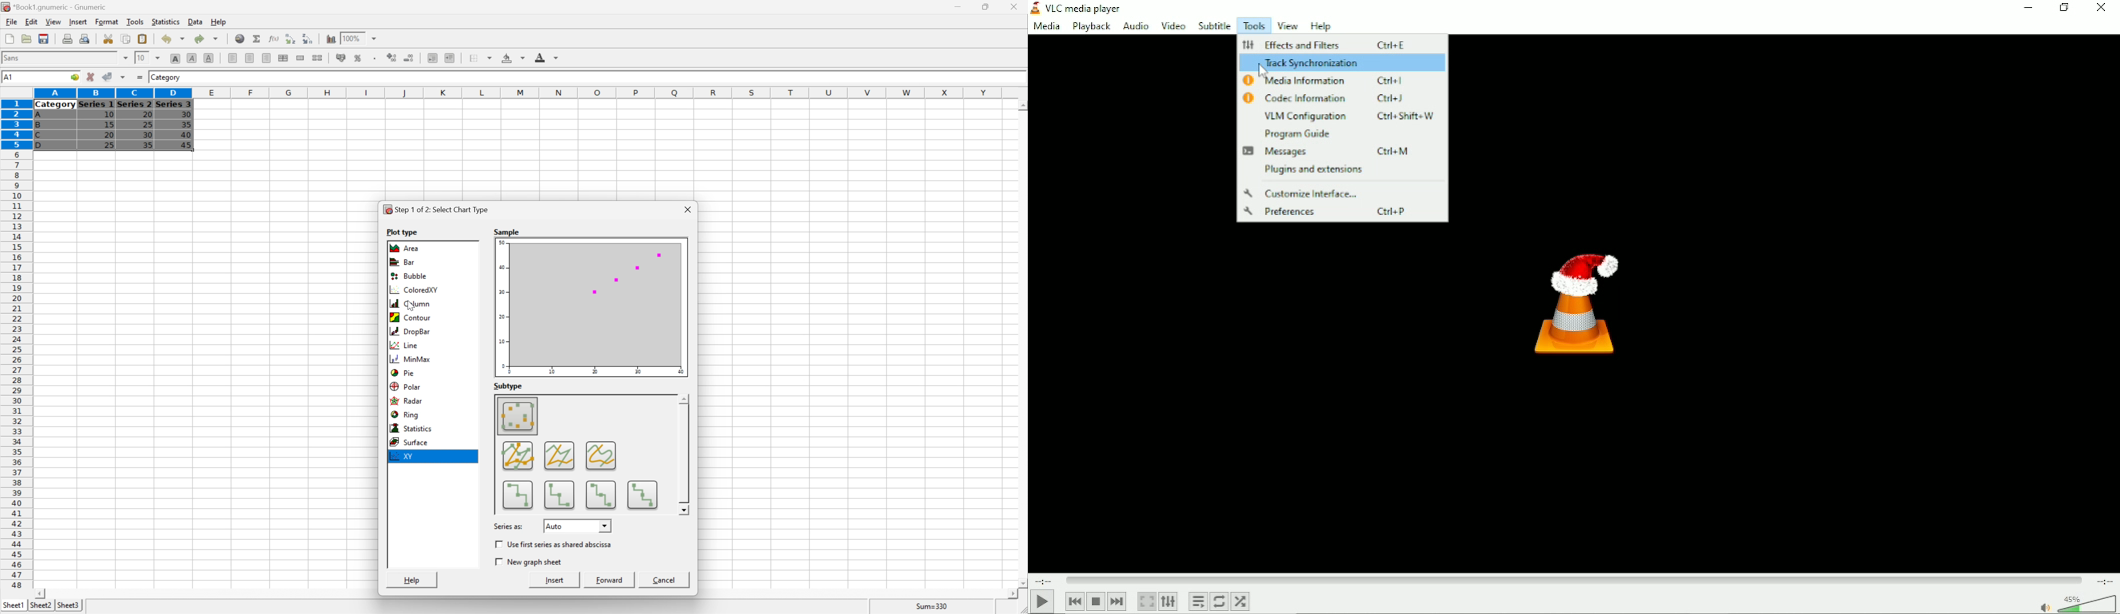 Image resolution: width=2128 pixels, height=616 pixels. What do you see at coordinates (586, 454) in the screenshot?
I see `Subtype` at bounding box center [586, 454].